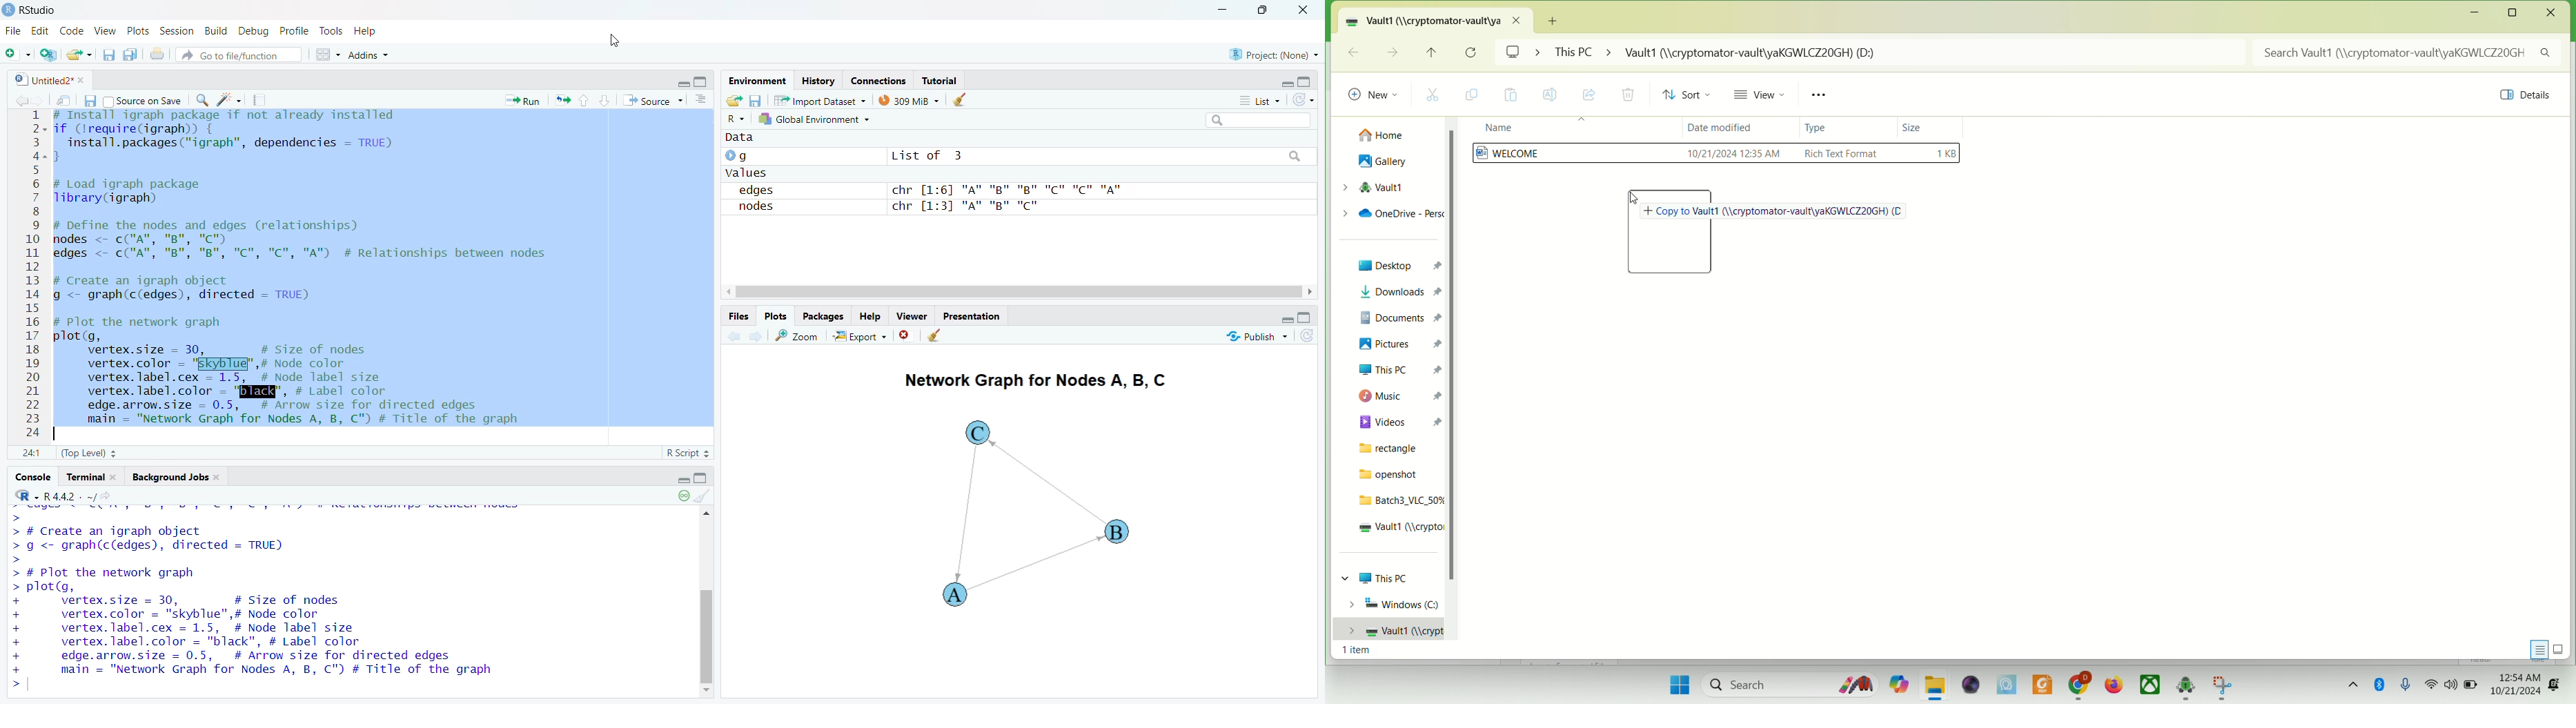 This screenshot has height=728, width=2576. Describe the element at coordinates (44, 81) in the screenshot. I see `| Untitled2*` at that location.